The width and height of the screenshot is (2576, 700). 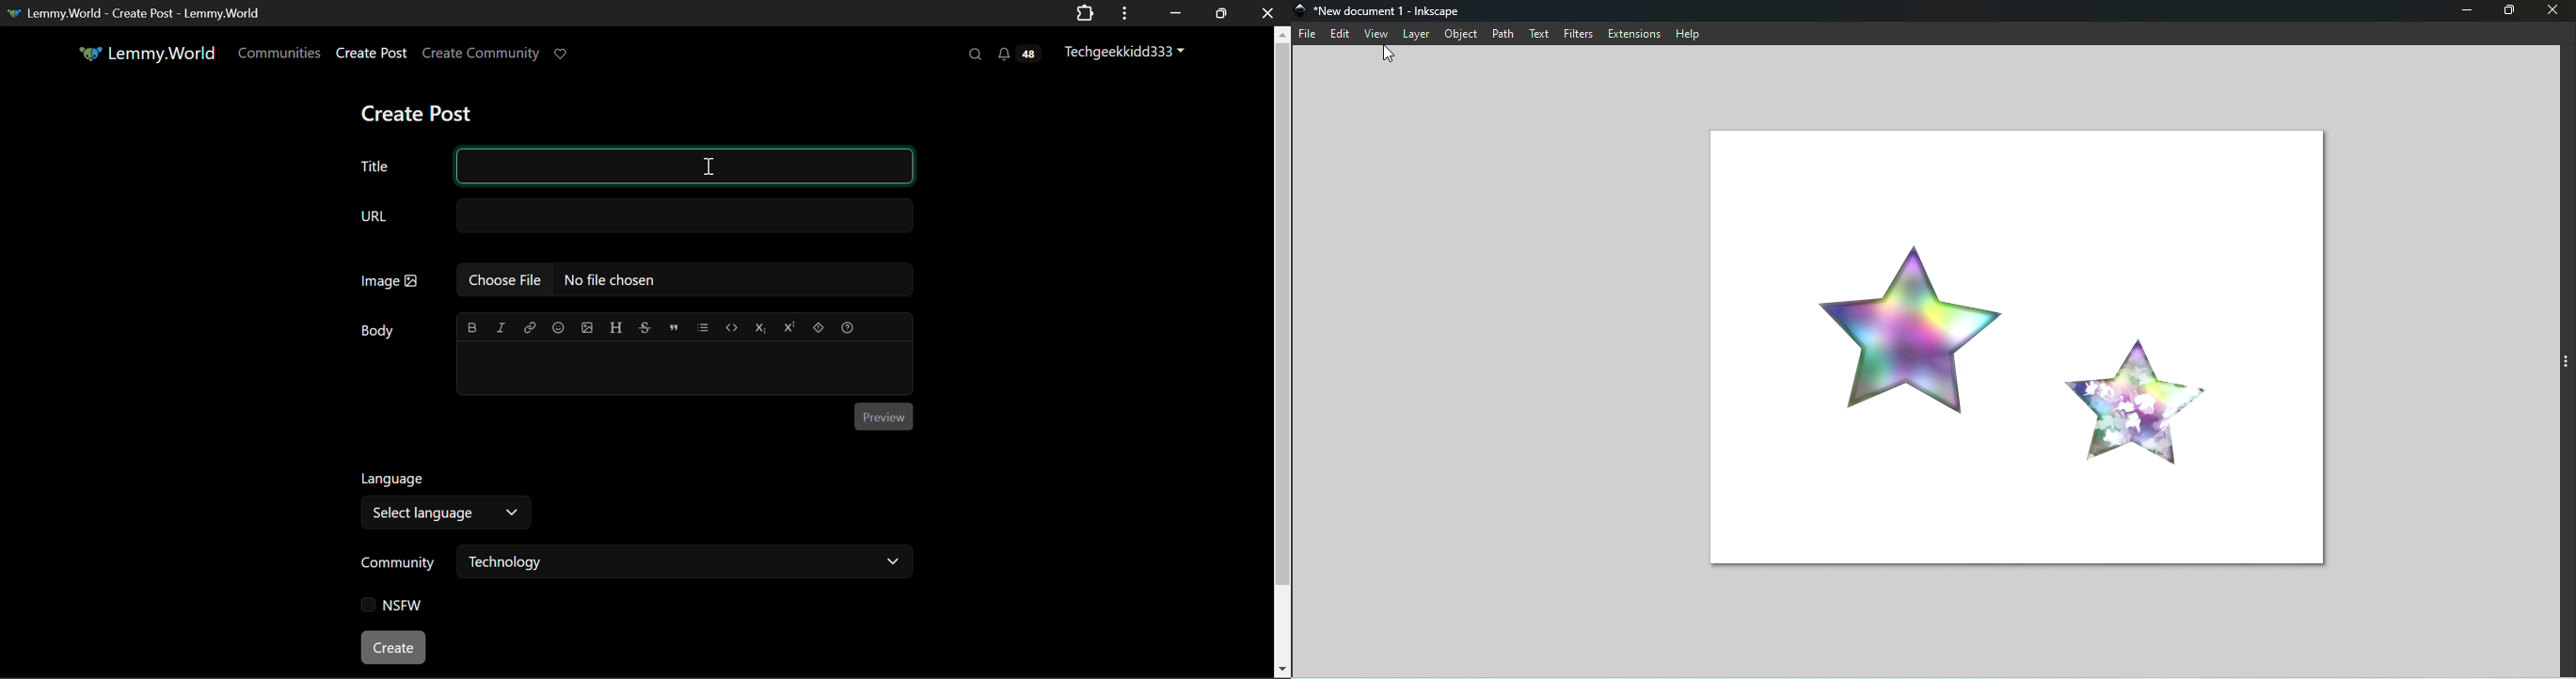 What do you see at coordinates (1283, 349) in the screenshot?
I see `Scroll Bar` at bounding box center [1283, 349].